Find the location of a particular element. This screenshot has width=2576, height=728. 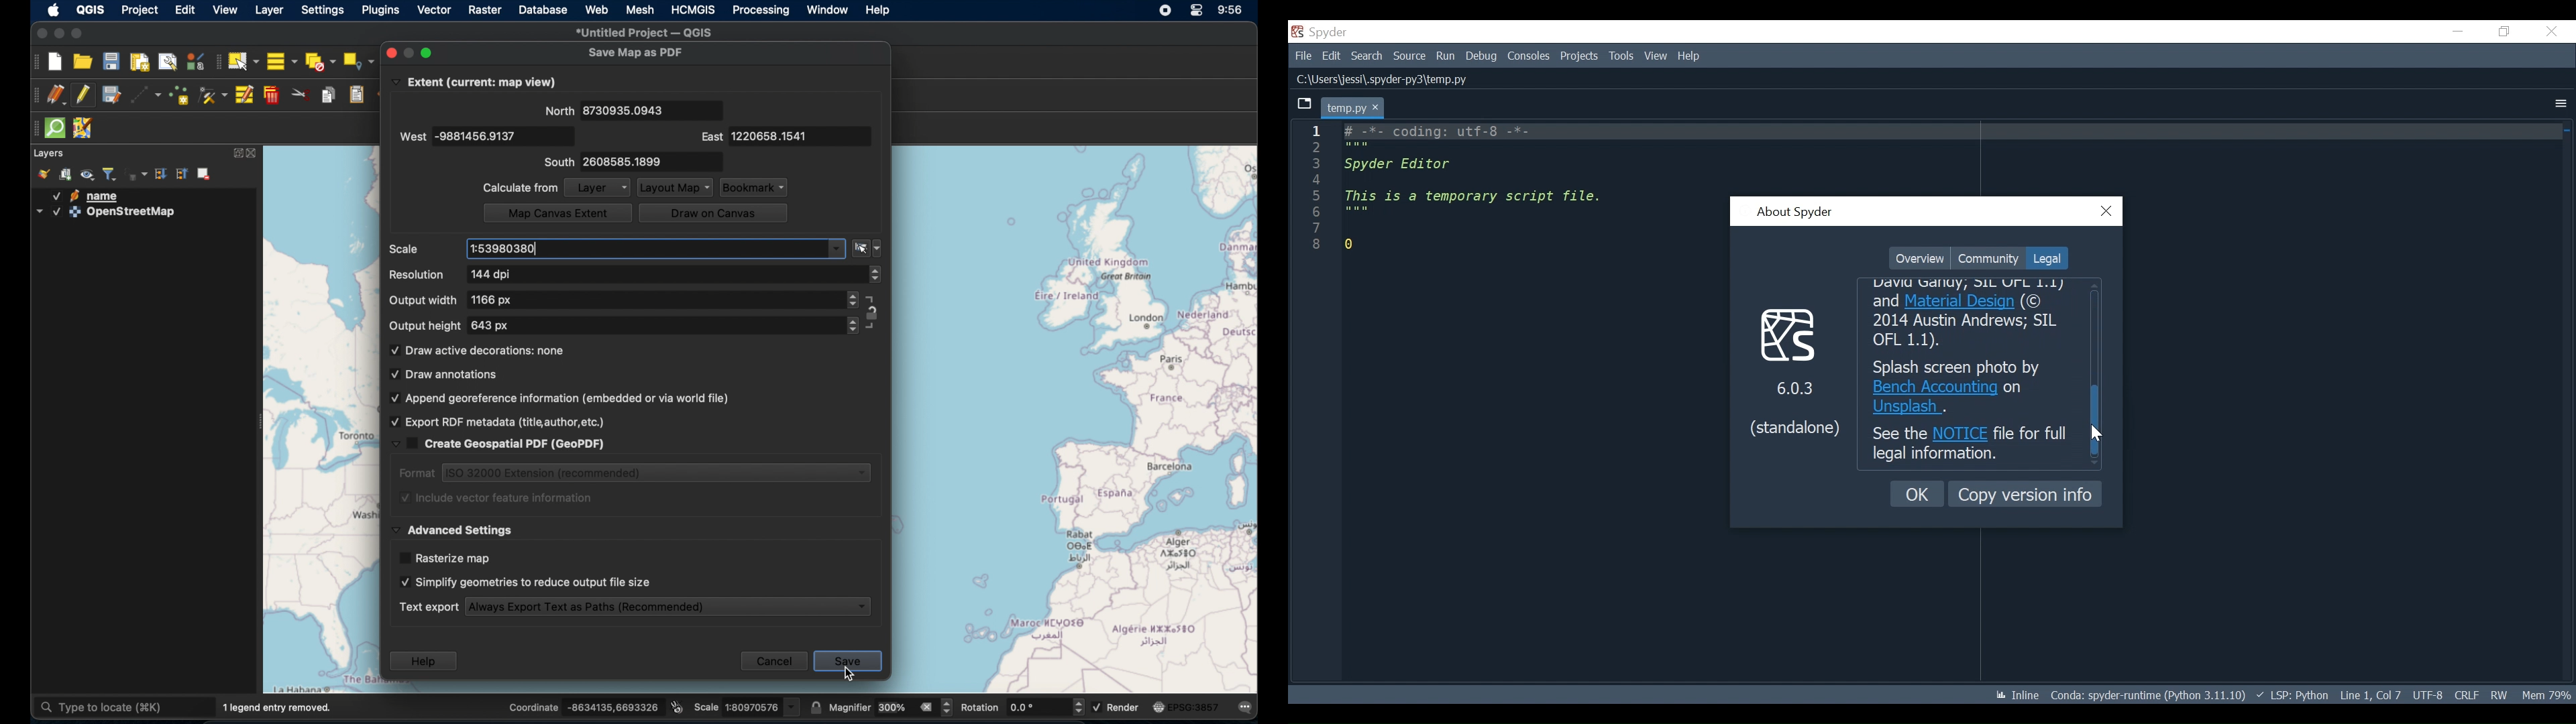

edit is located at coordinates (186, 10).